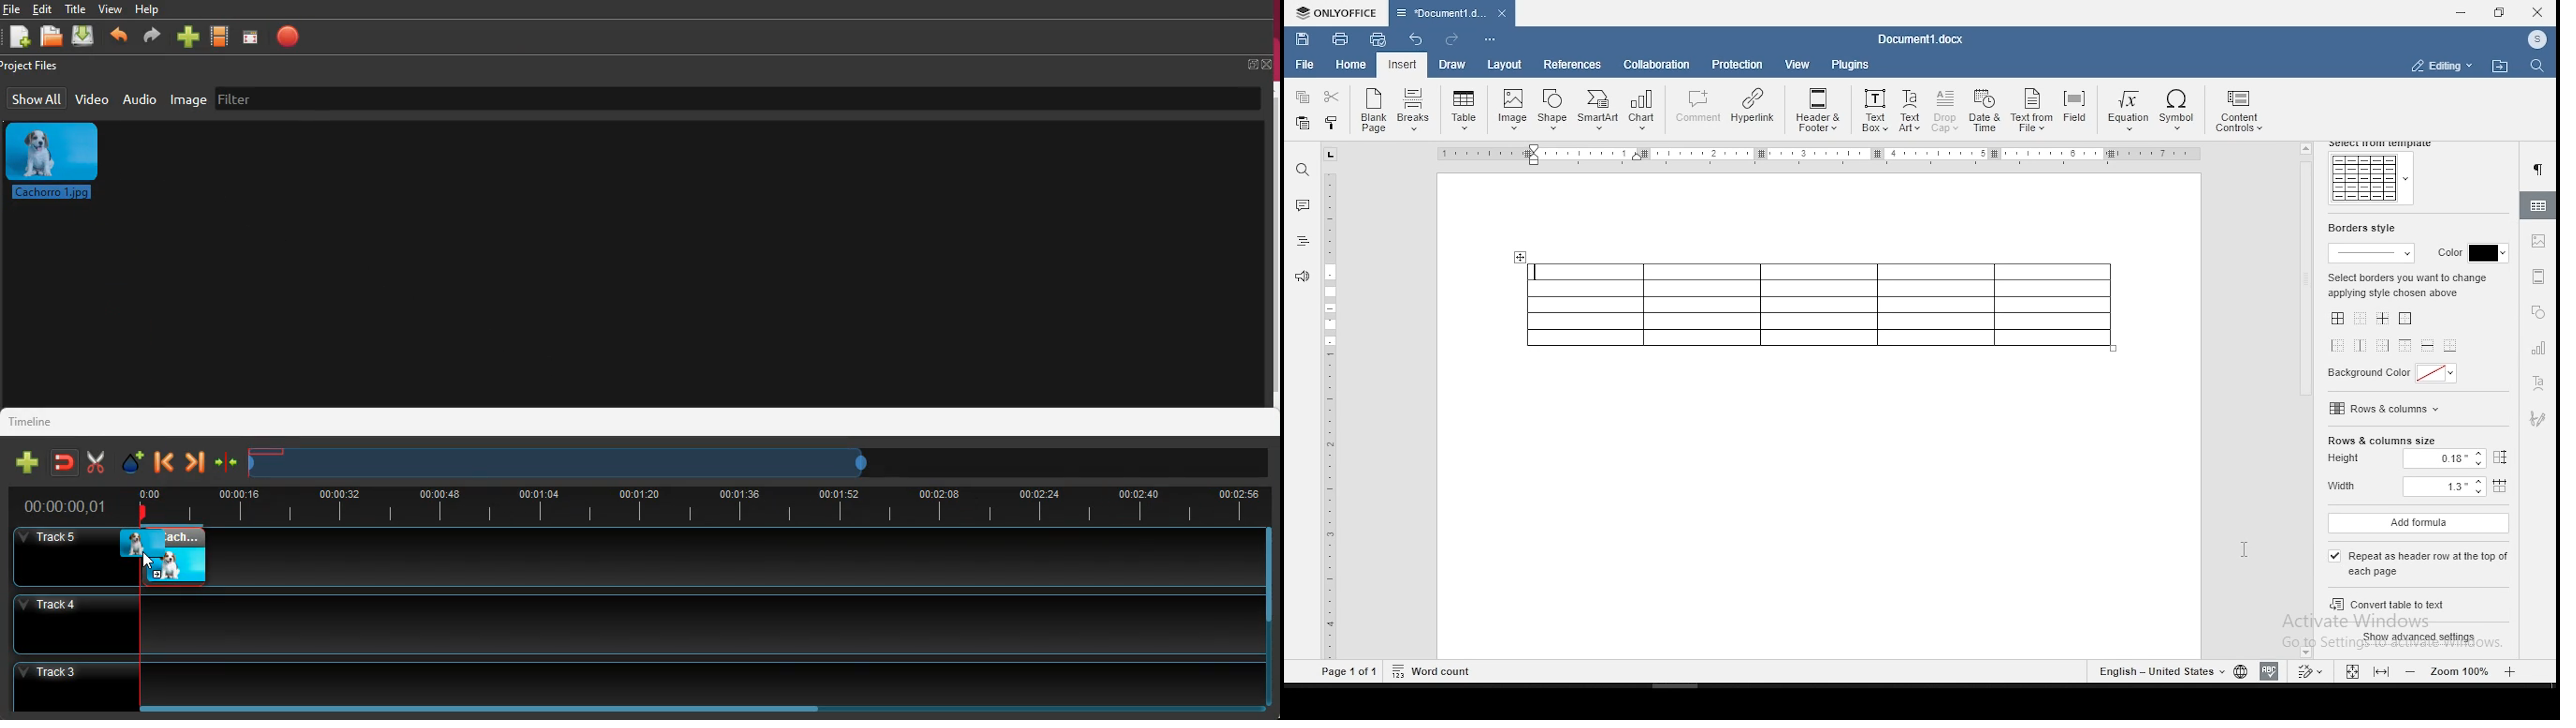 This screenshot has width=2576, height=728. What do you see at coordinates (1334, 122) in the screenshot?
I see `copy formatting` at bounding box center [1334, 122].